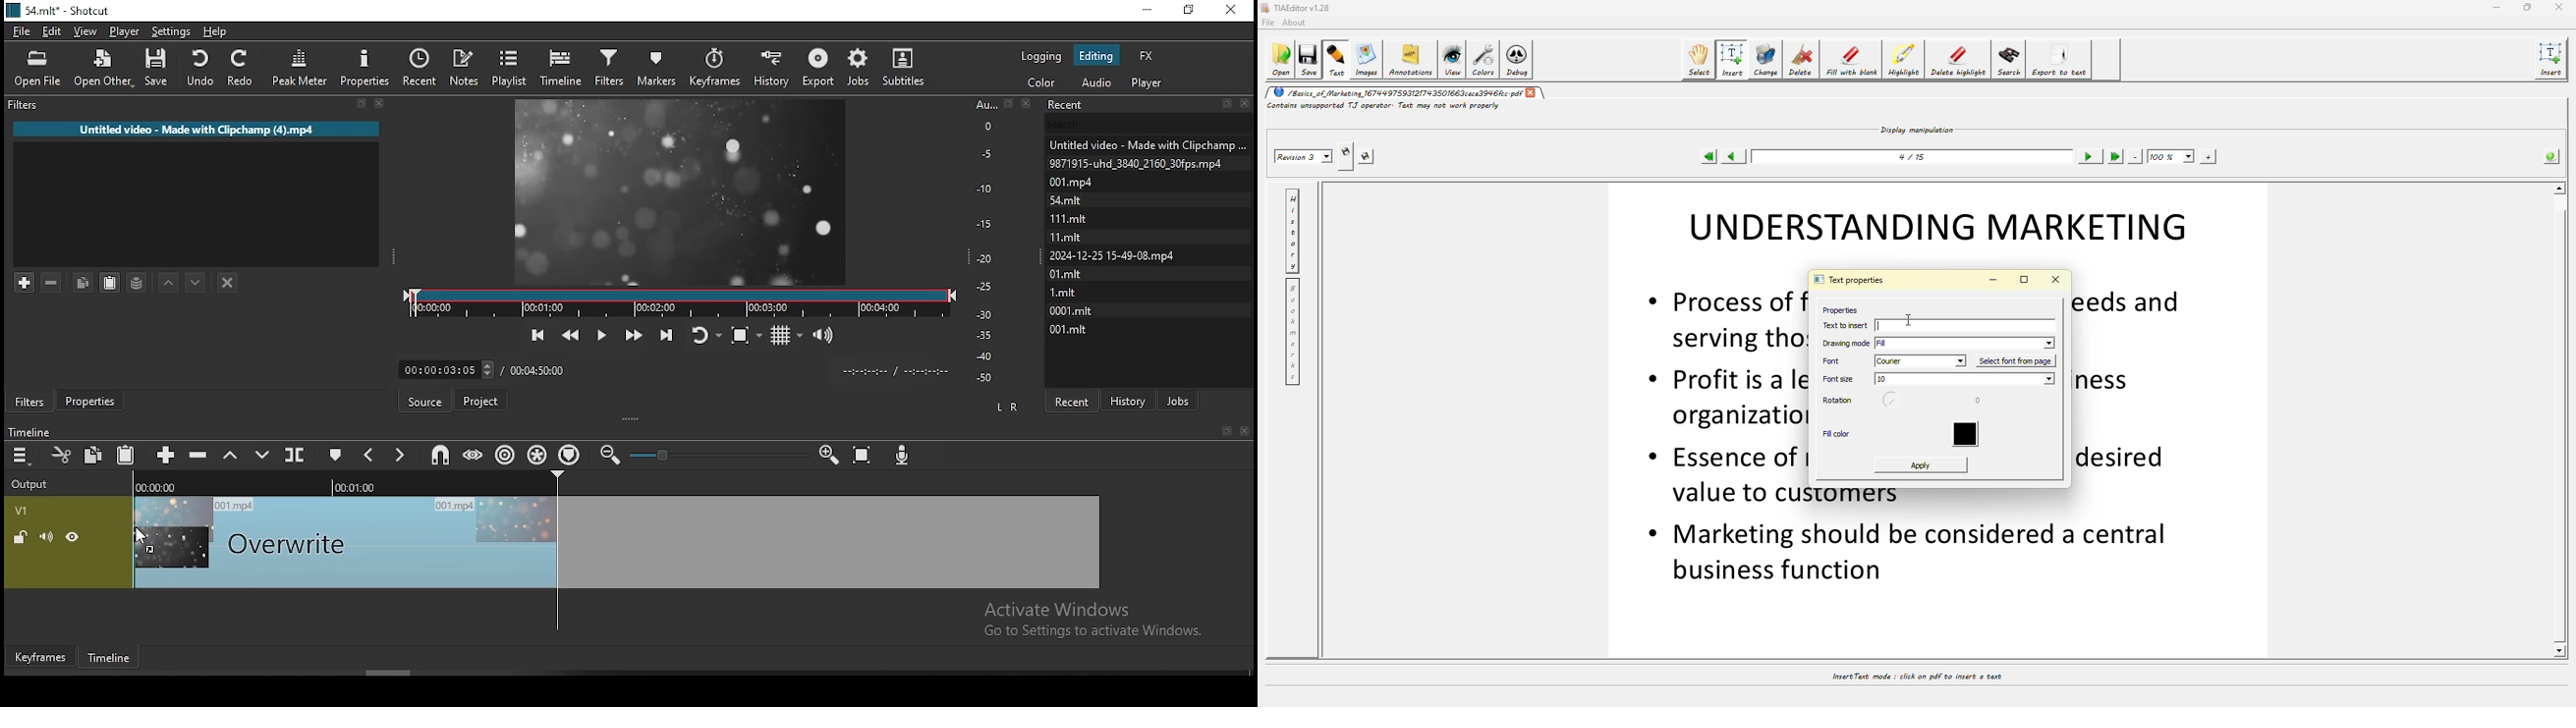 This screenshot has height=728, width=2576. What do you see at coordinates (1145, 141) in the screenshot?
I see `files` at bounding box center [1145, 141].